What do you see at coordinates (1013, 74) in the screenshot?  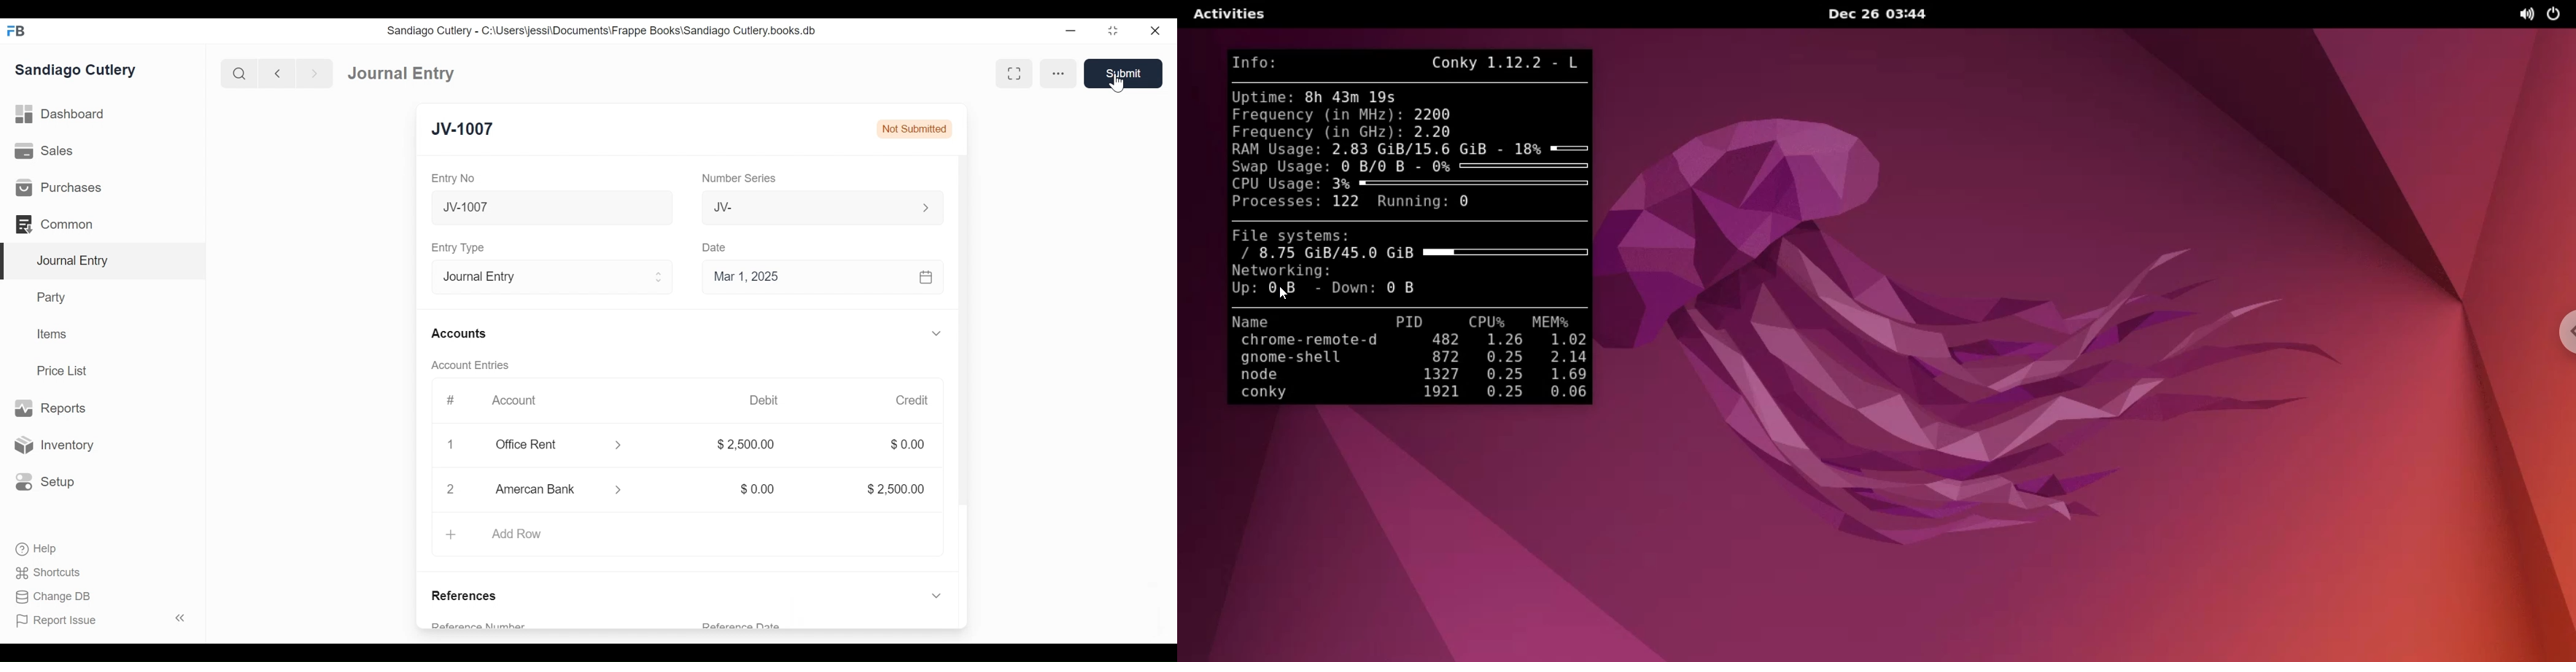 I see `toggle between form and full width` at bounding box center [1013, 74].